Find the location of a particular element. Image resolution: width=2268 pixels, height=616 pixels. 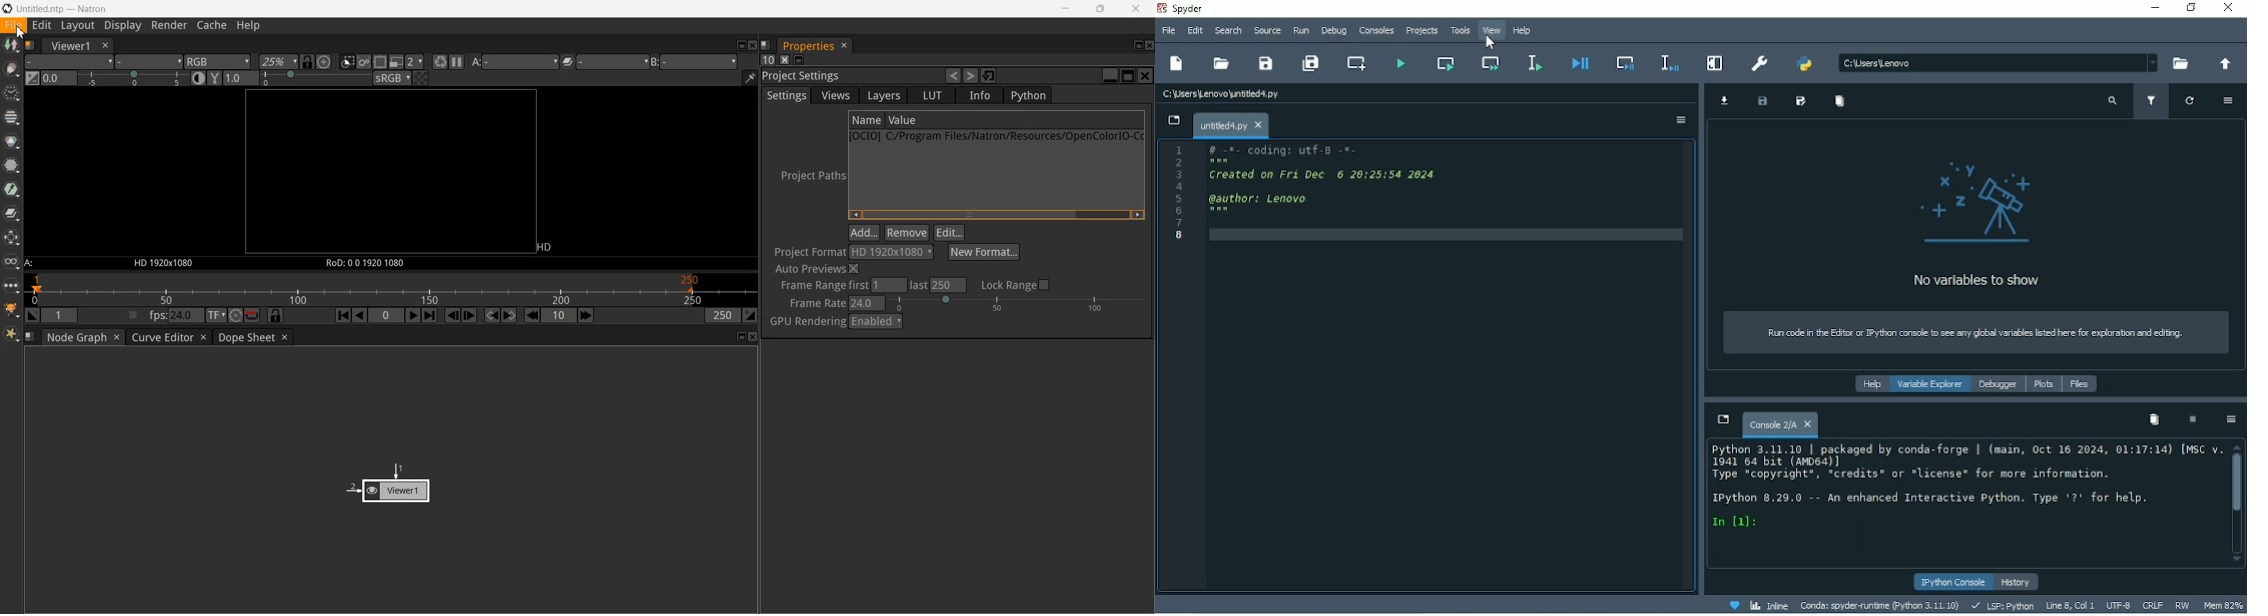

Open file is located at coordinates (1222, 63).